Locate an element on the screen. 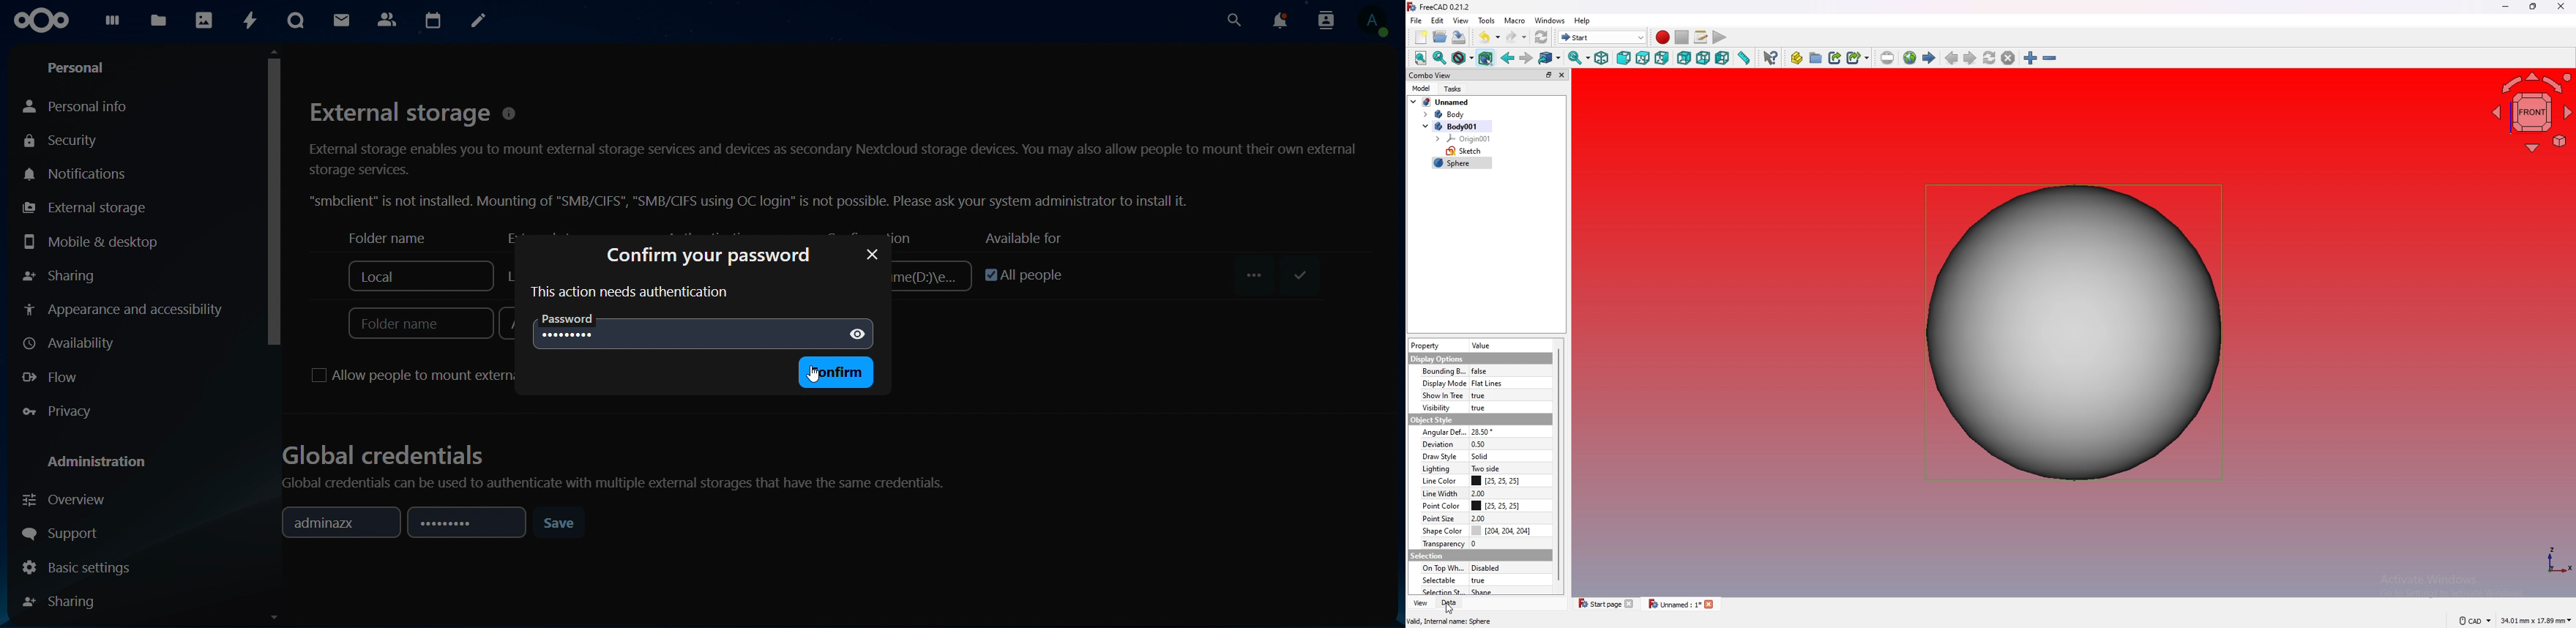  sharing is located at coordinates (61, 276).